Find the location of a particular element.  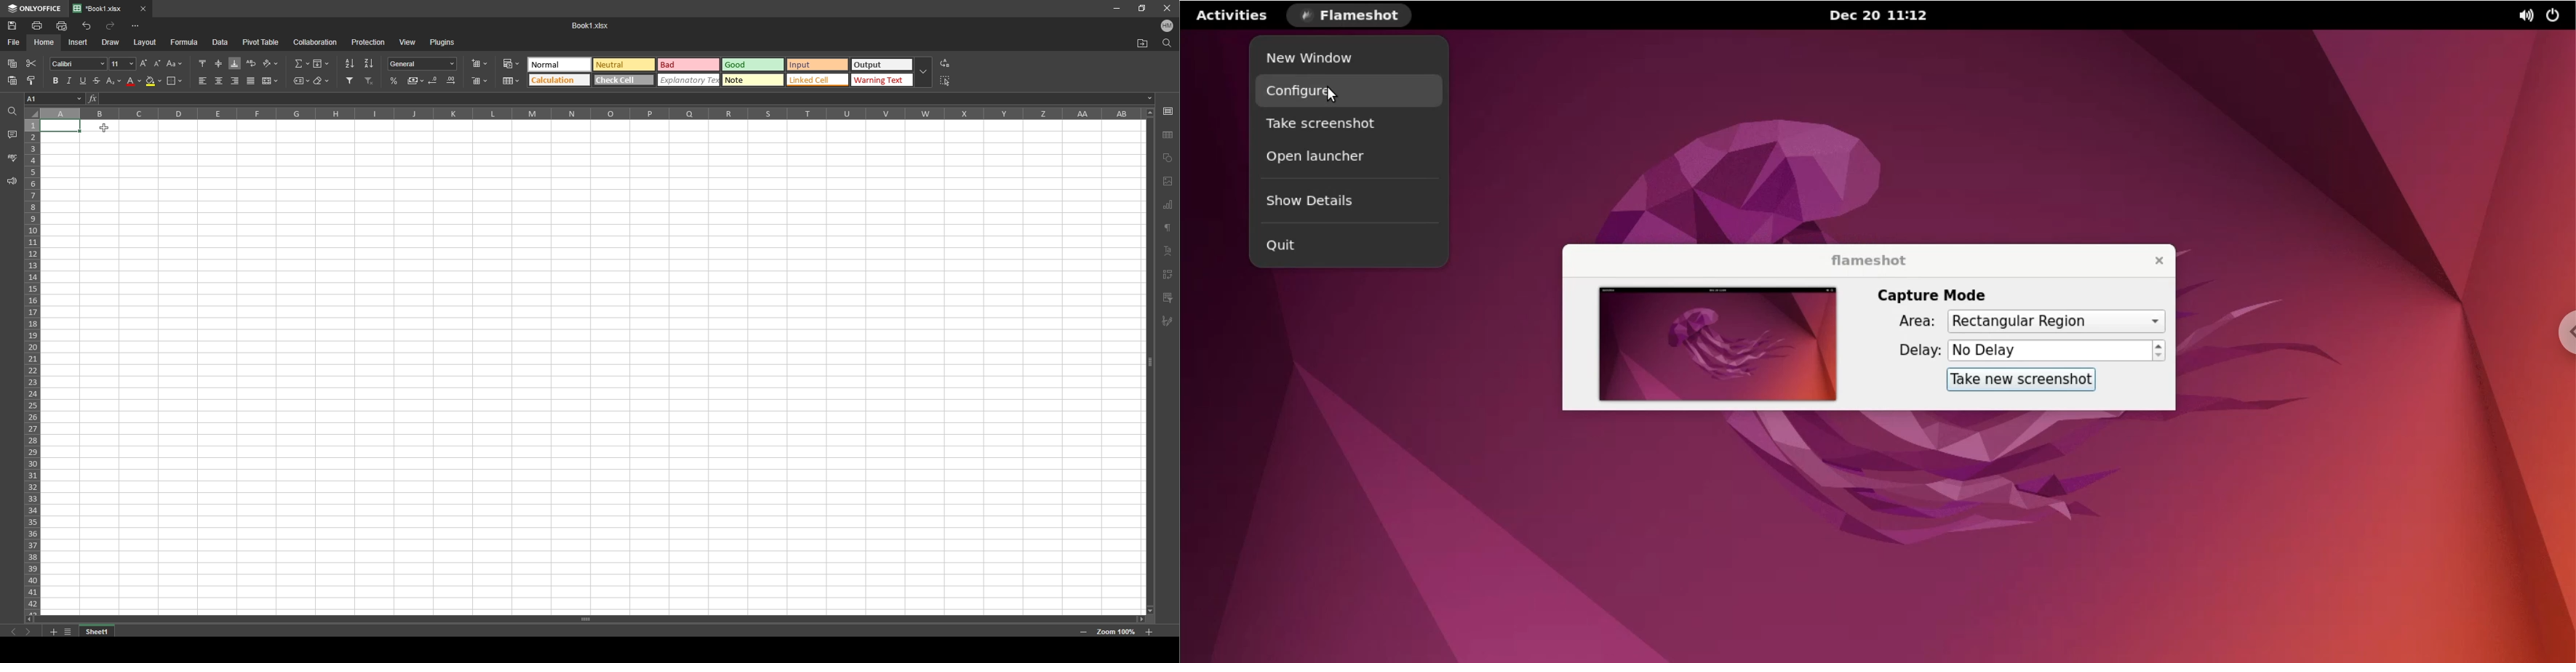

collaboration is located at coordinates (316, 42).